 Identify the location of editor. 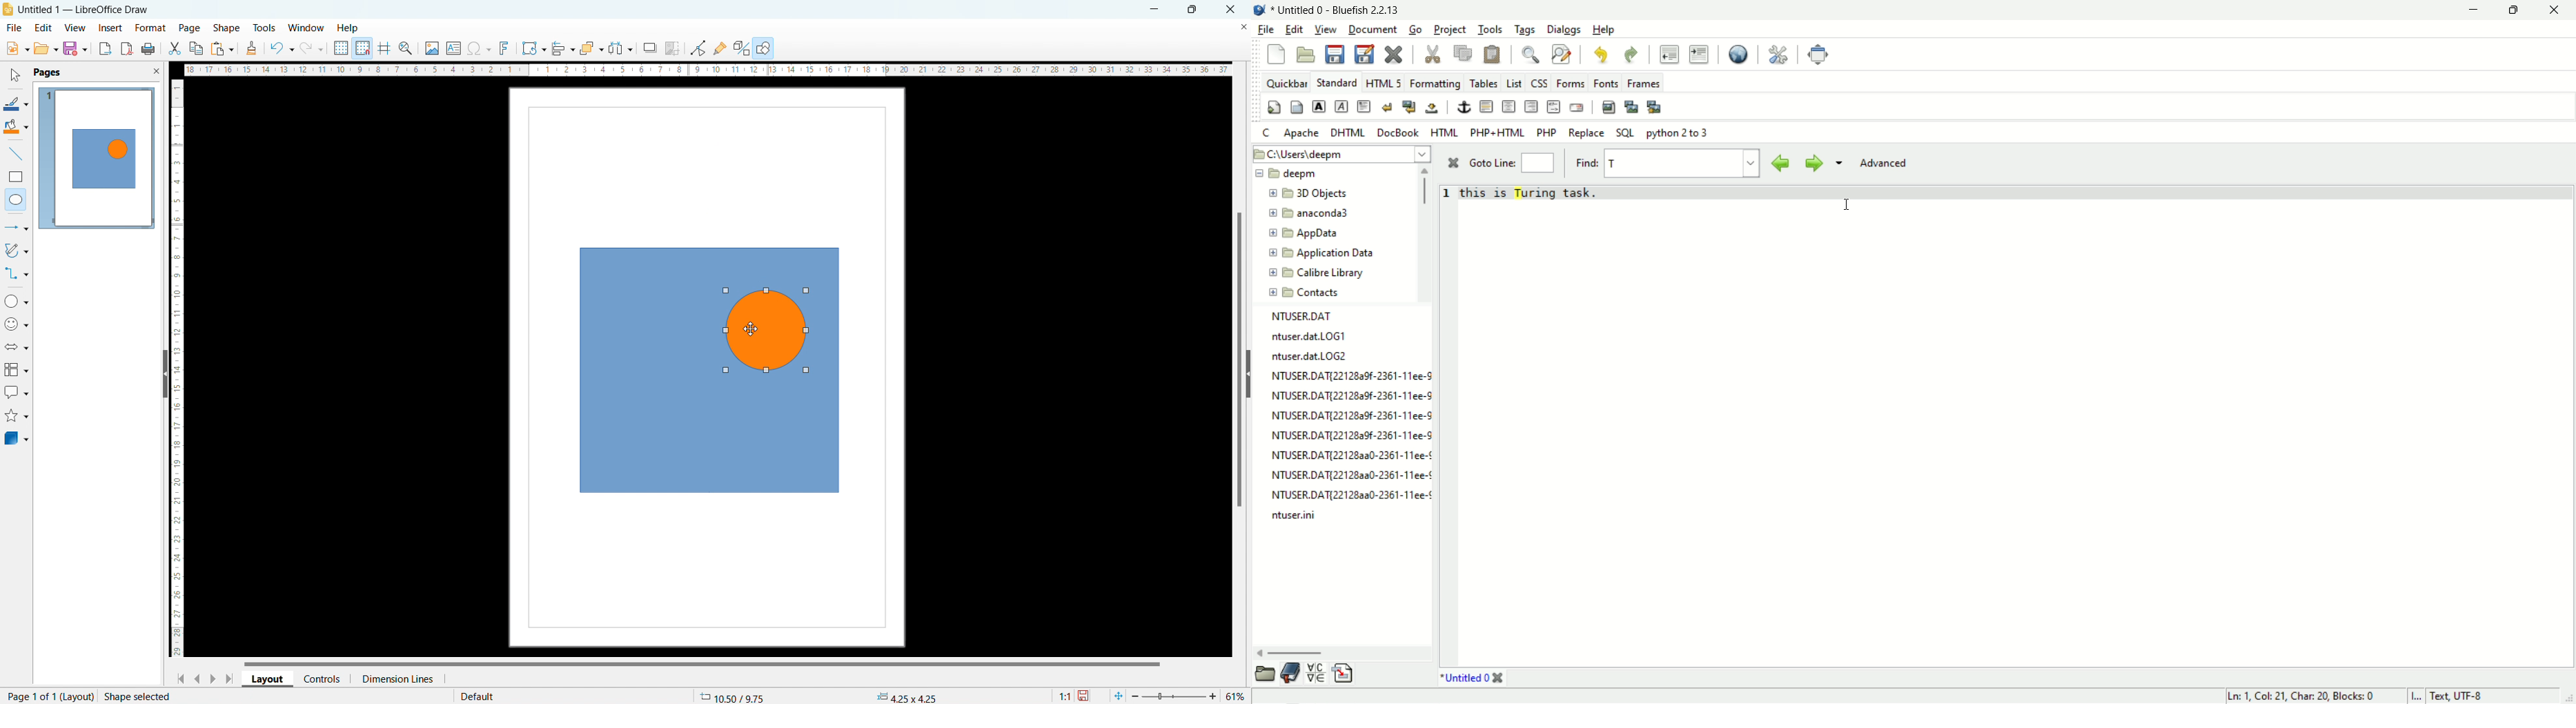
(2018, 435).